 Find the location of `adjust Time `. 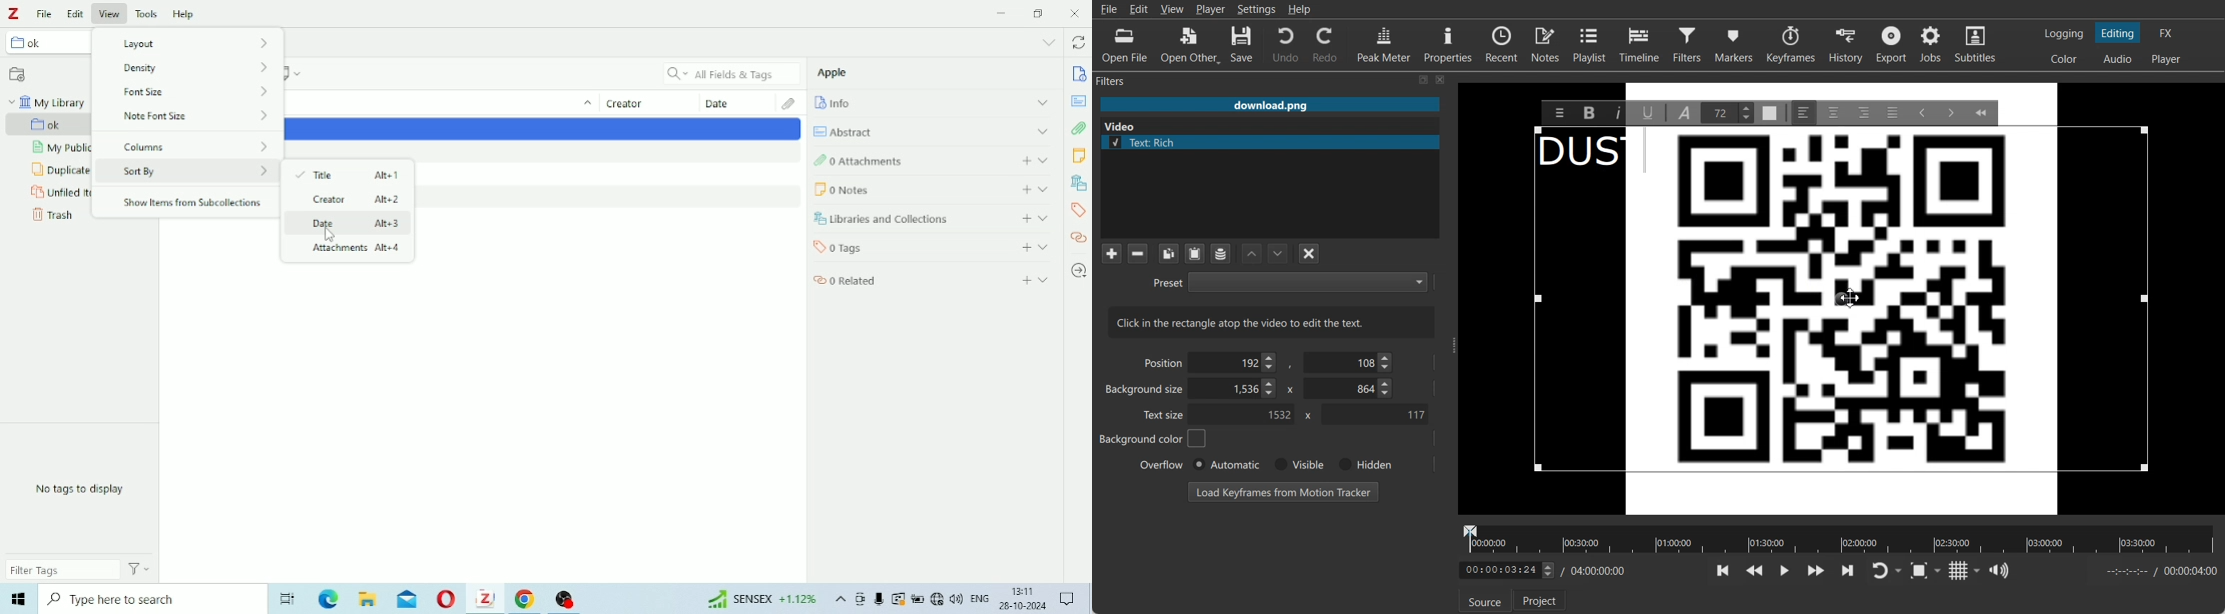

adjust Time  is located at coordinates (1506, 571).